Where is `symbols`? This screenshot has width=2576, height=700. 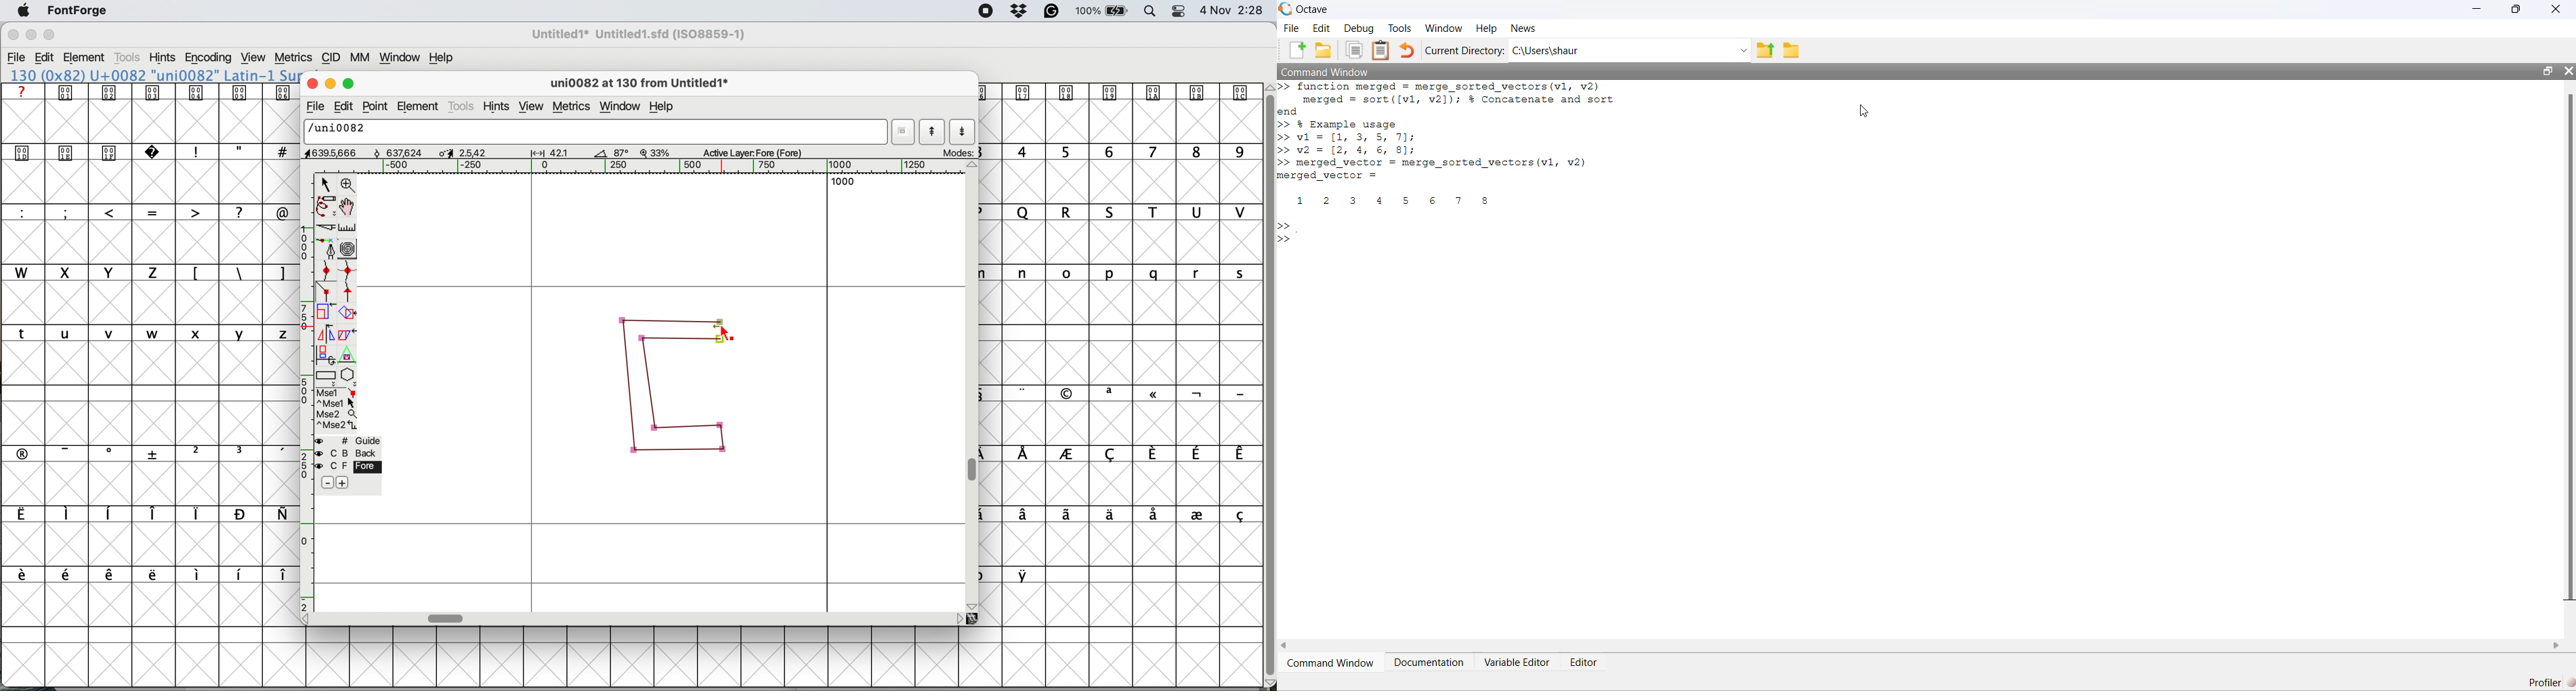
symbols is located at coordinates (157, 453).